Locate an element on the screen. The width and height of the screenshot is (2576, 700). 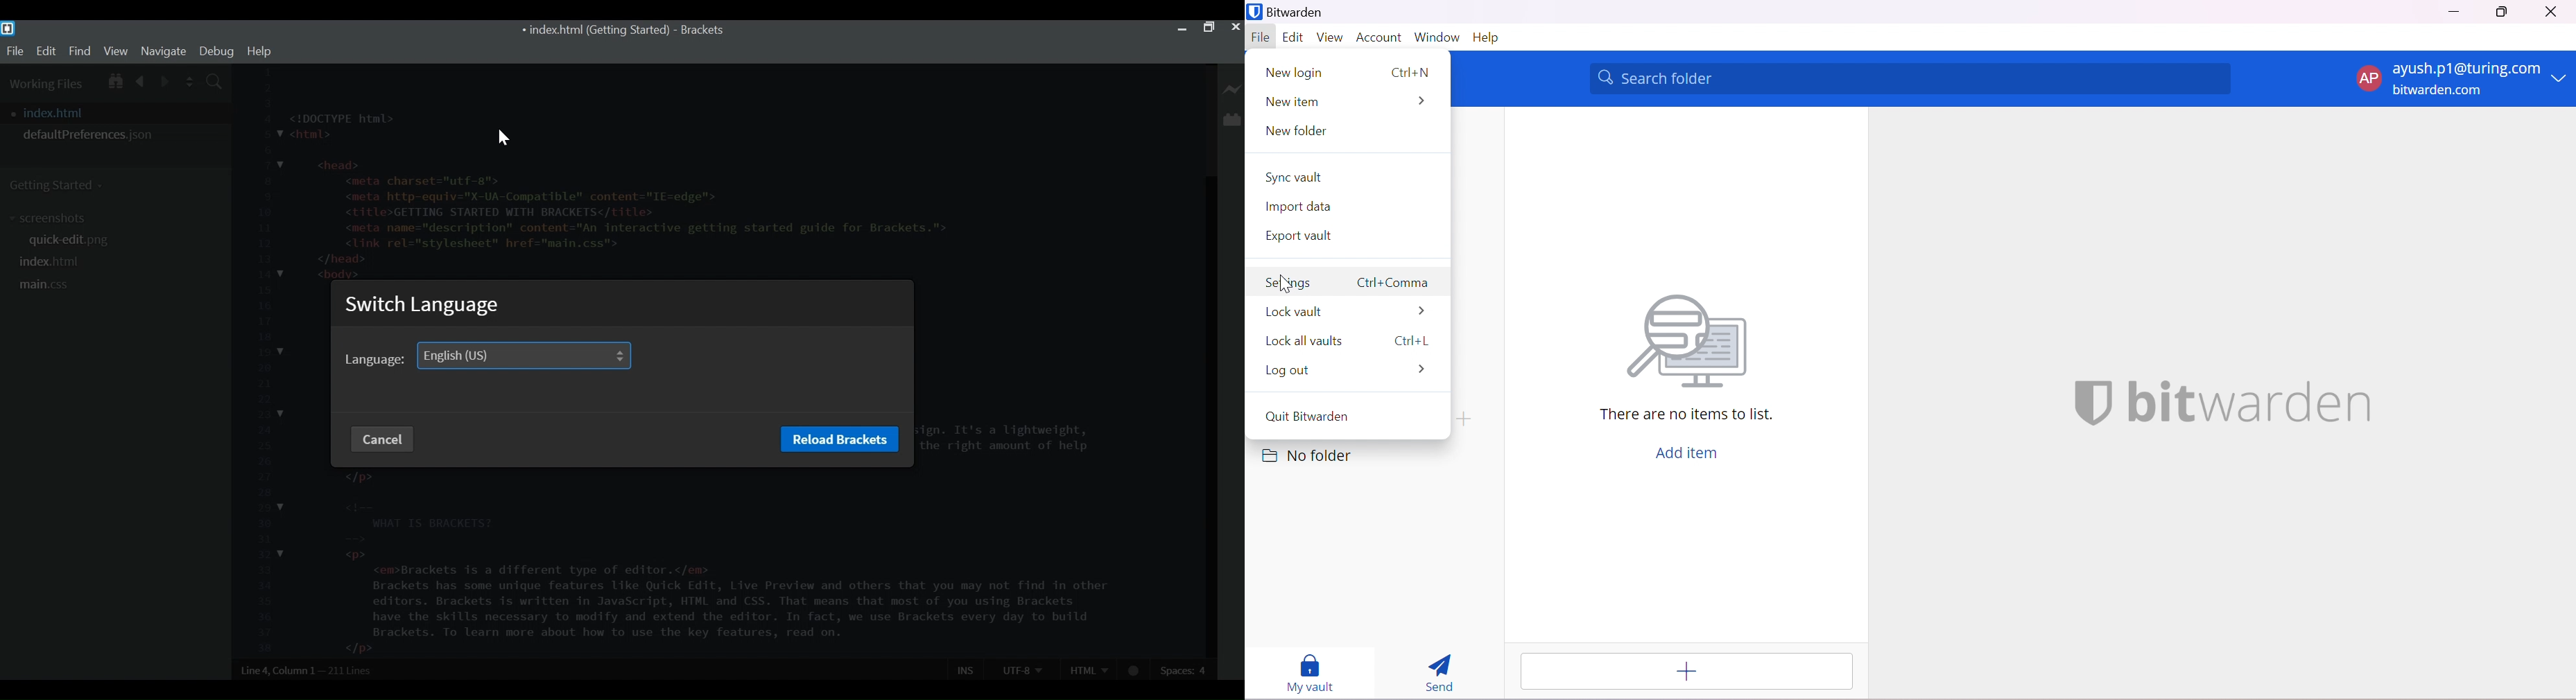
Navigate Forward is located at coordinates (165, 80).